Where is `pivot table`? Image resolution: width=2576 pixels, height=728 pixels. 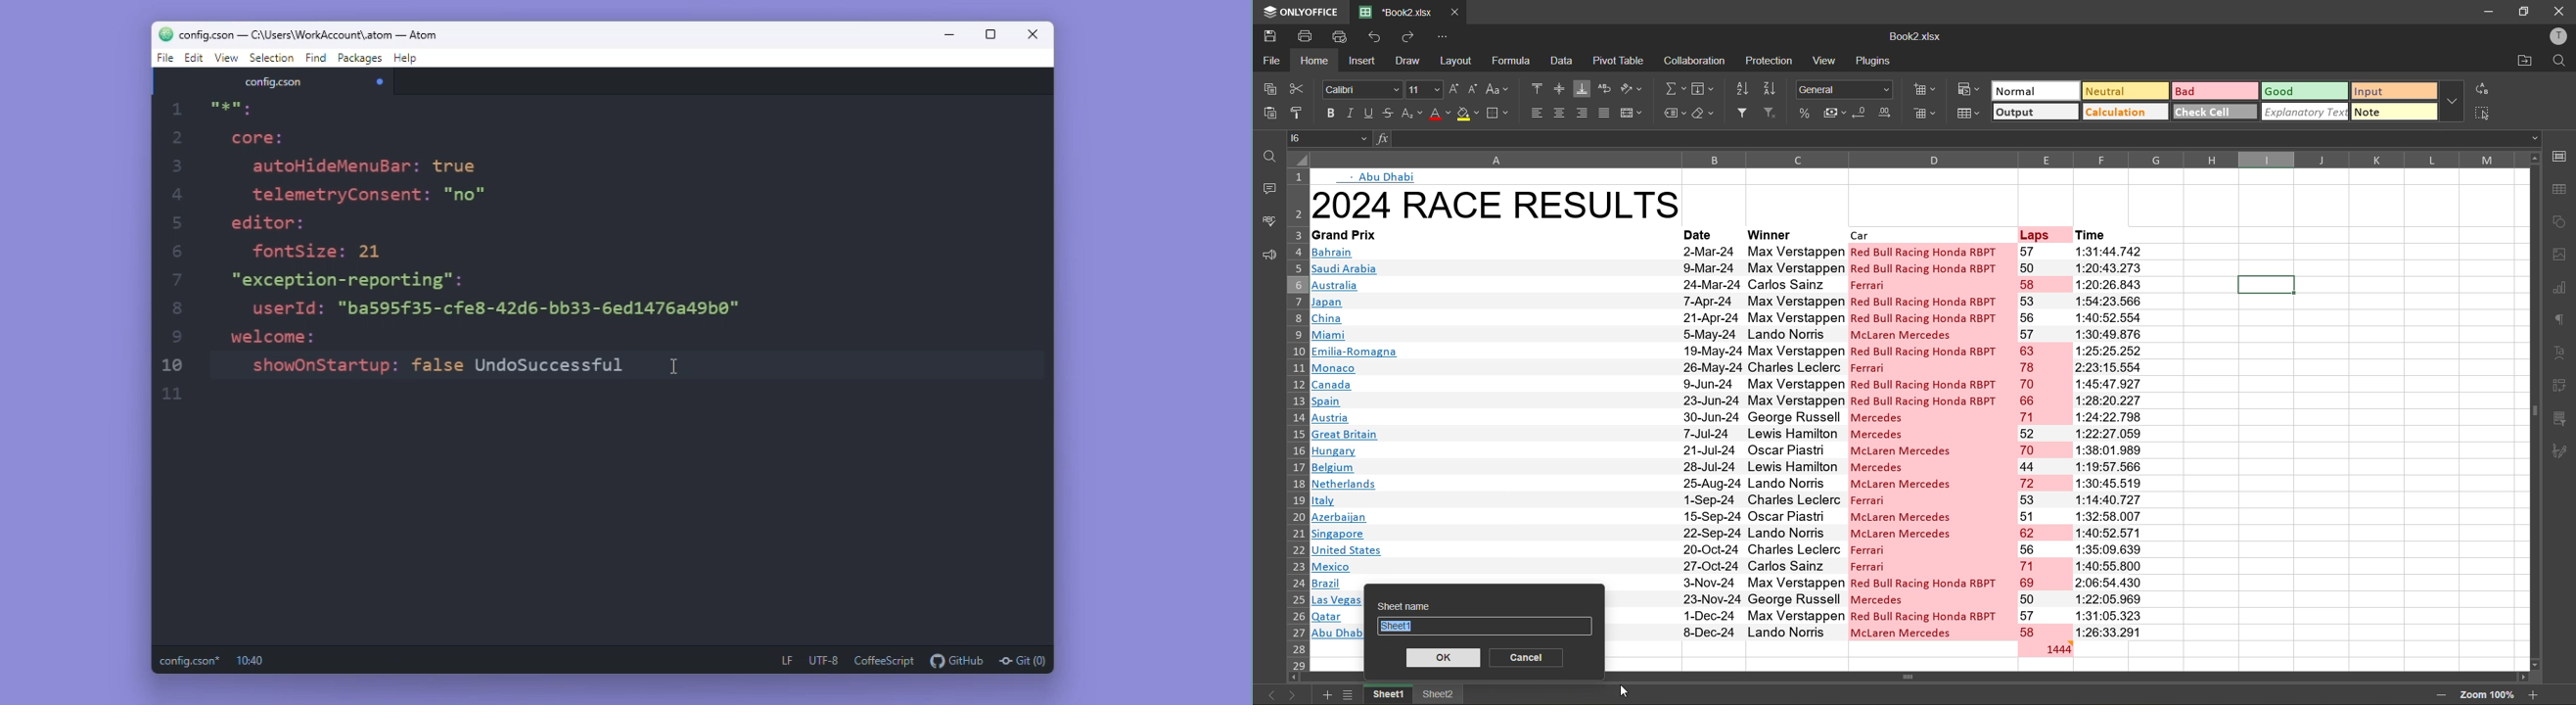 pivot table is located at coordinates (2561, 388).